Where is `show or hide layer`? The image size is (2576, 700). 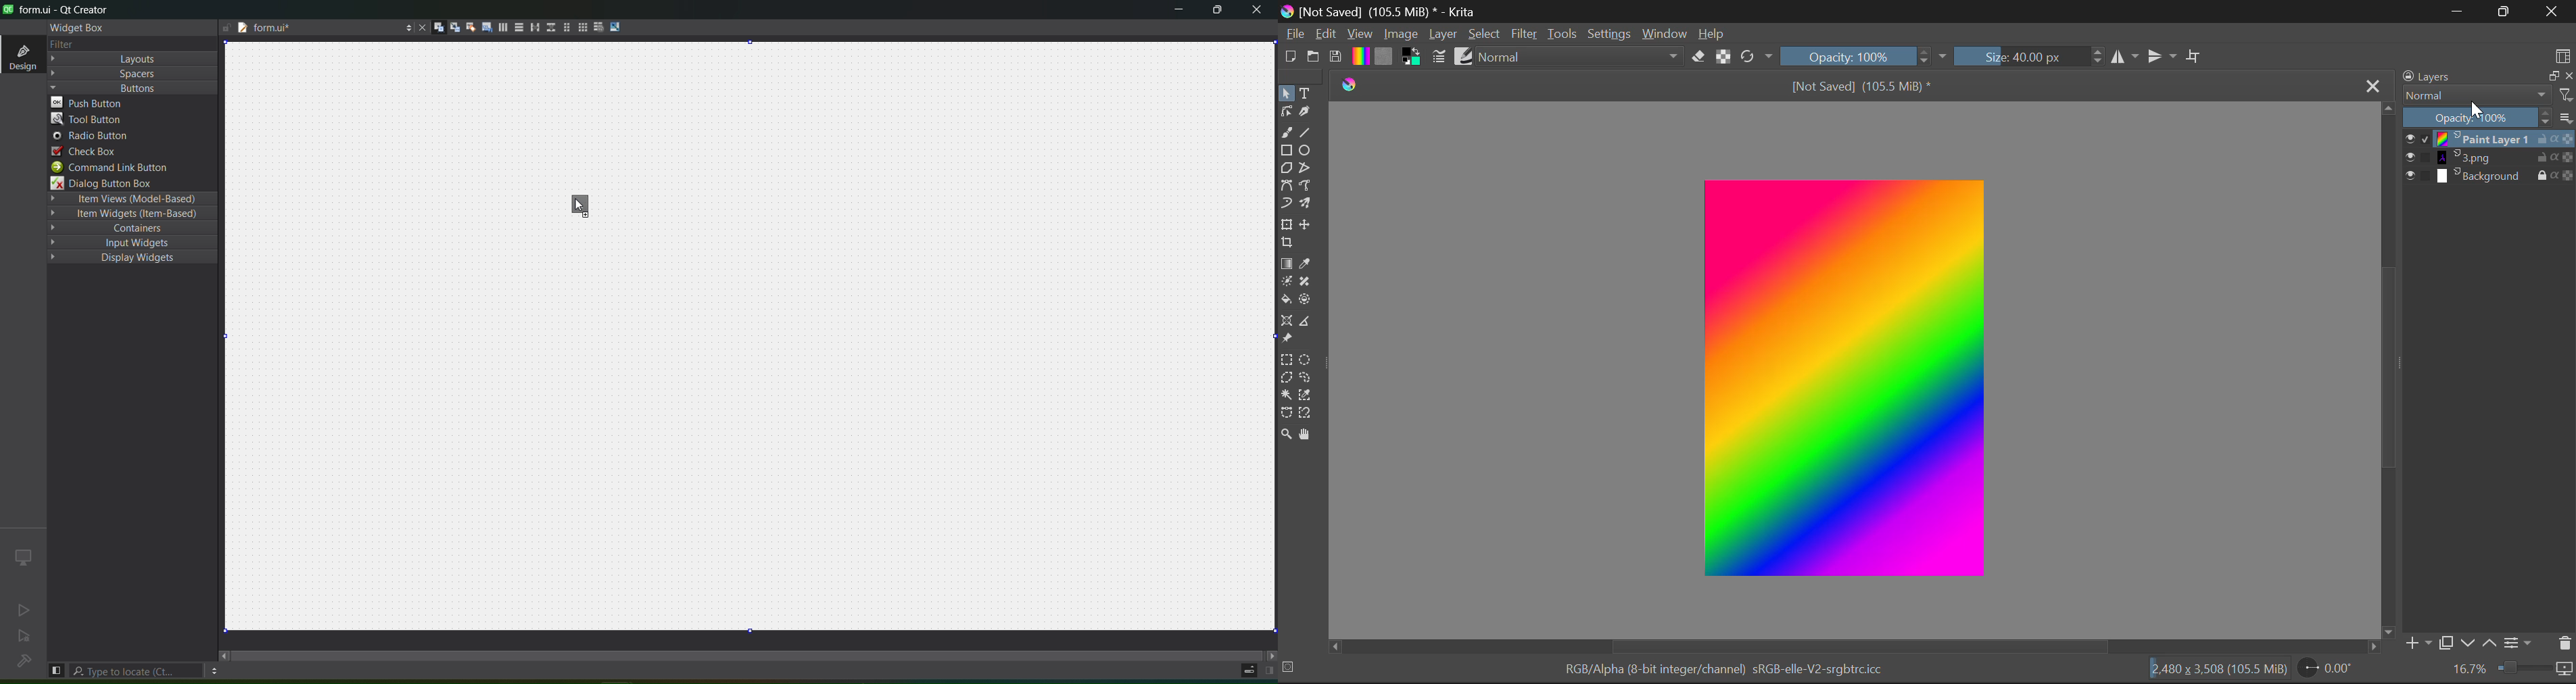 show or hide layer is located at coordinates (2417, 158).